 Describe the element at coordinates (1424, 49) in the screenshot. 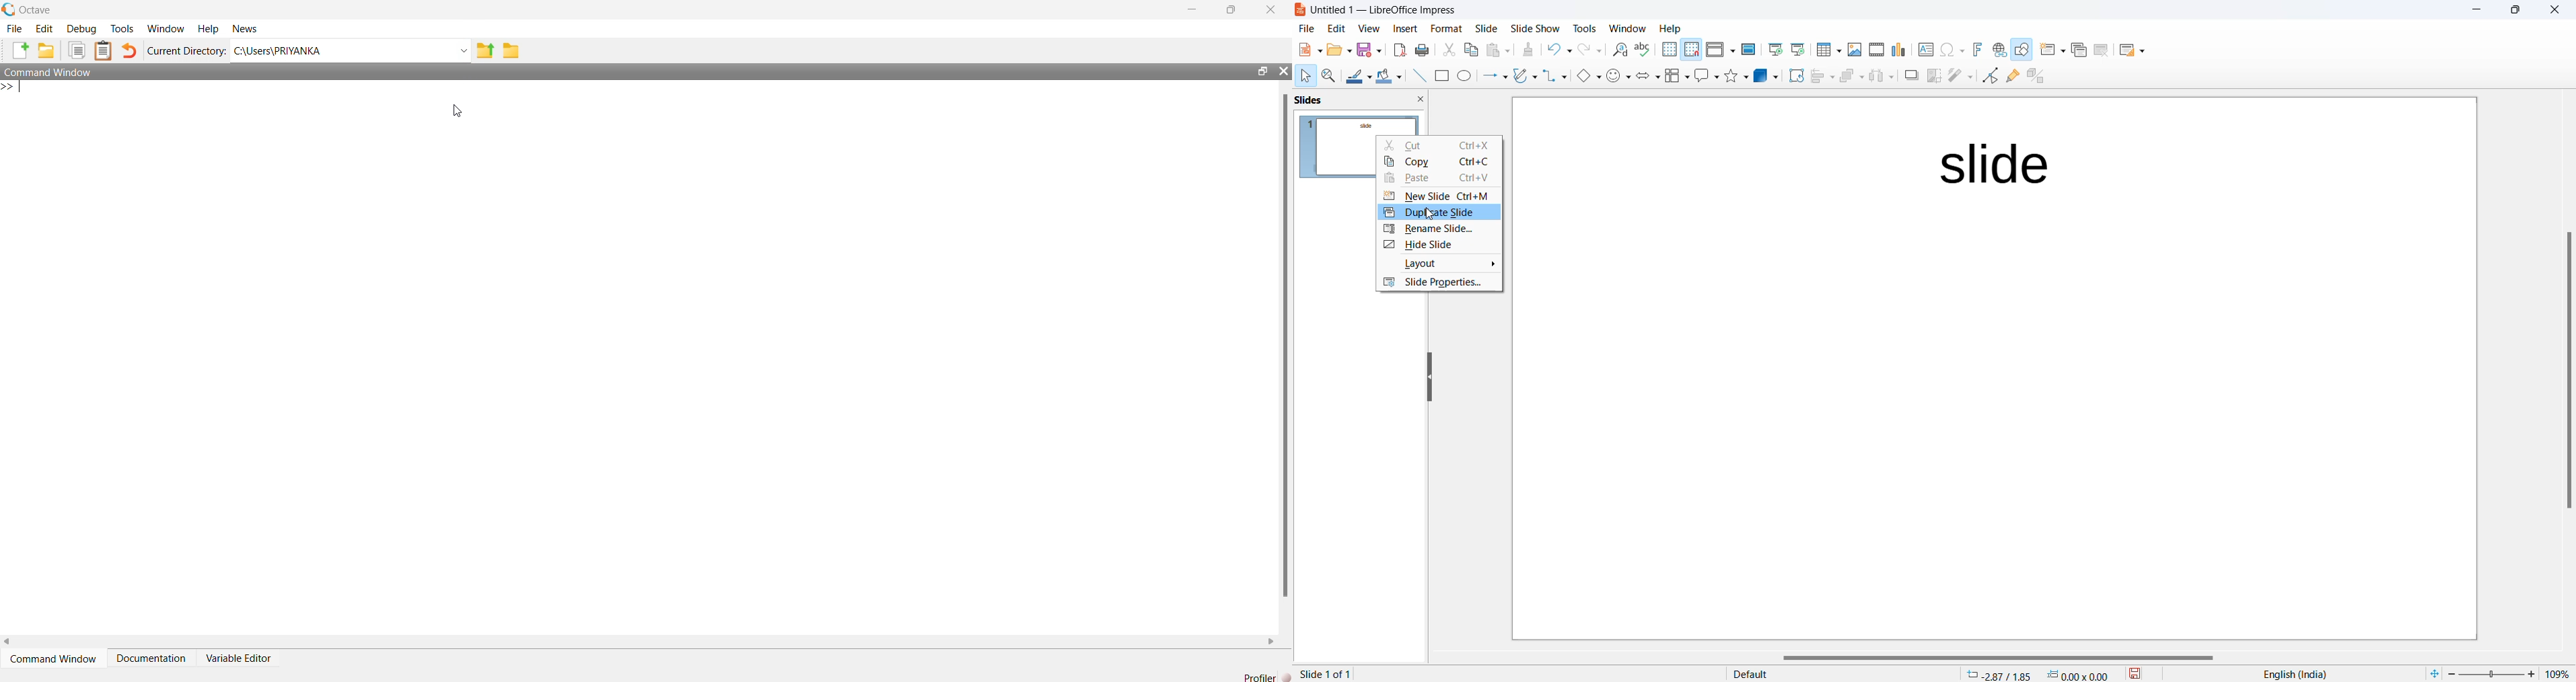

I see `Print` at that location.